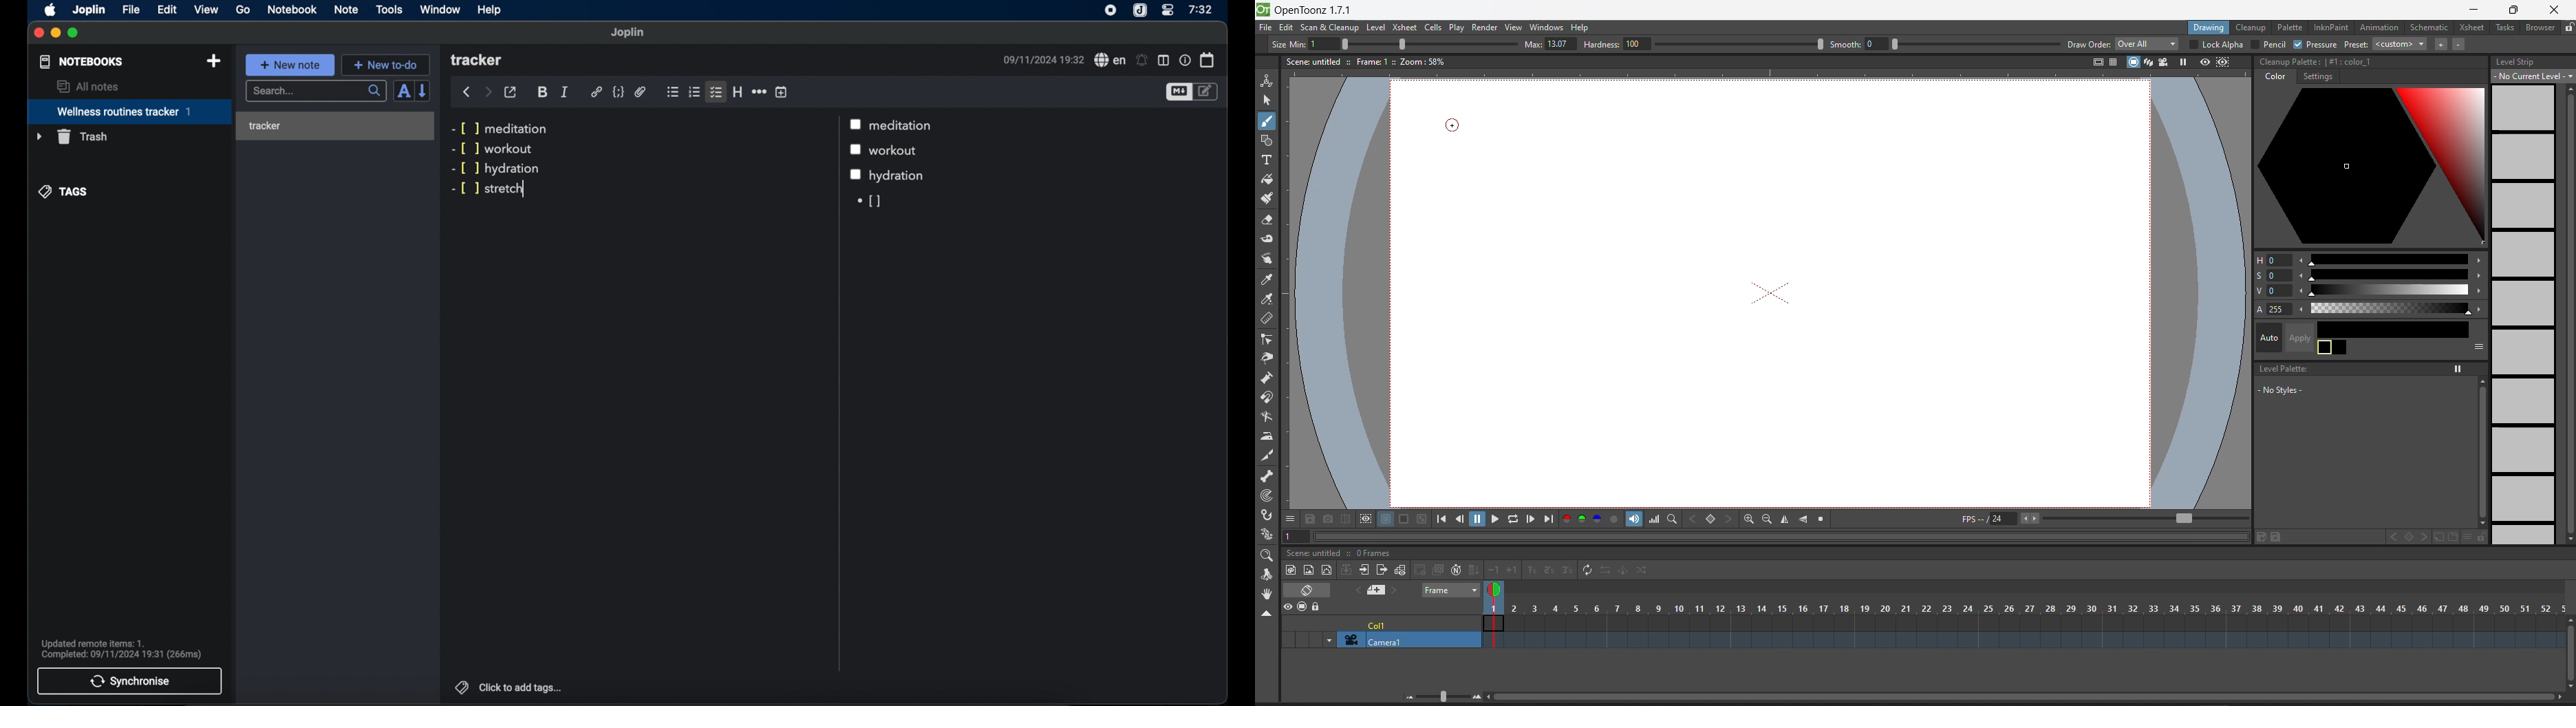  Describe the element at coordinates (1623, 570) in the screenshot. I see `swing` at that location.